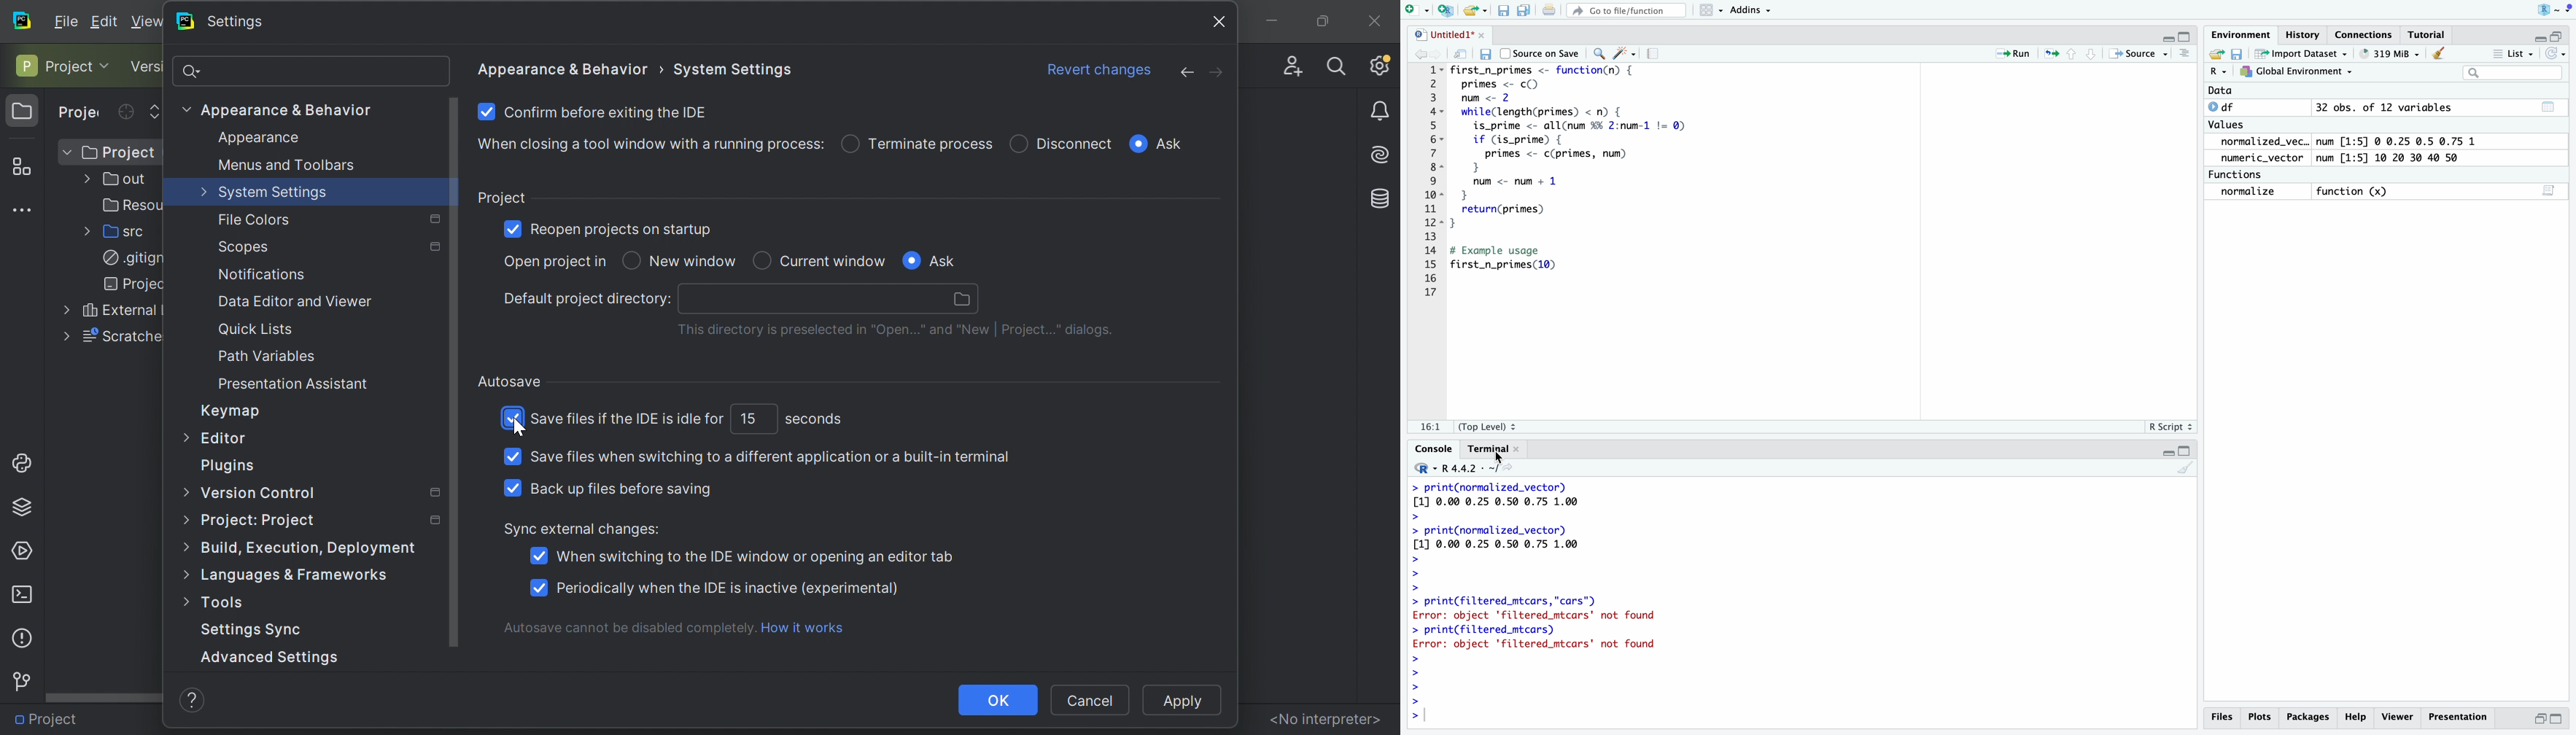 The width and height of the screenshot is (2576, 756). I want to click on Ask, so click(948, 262).